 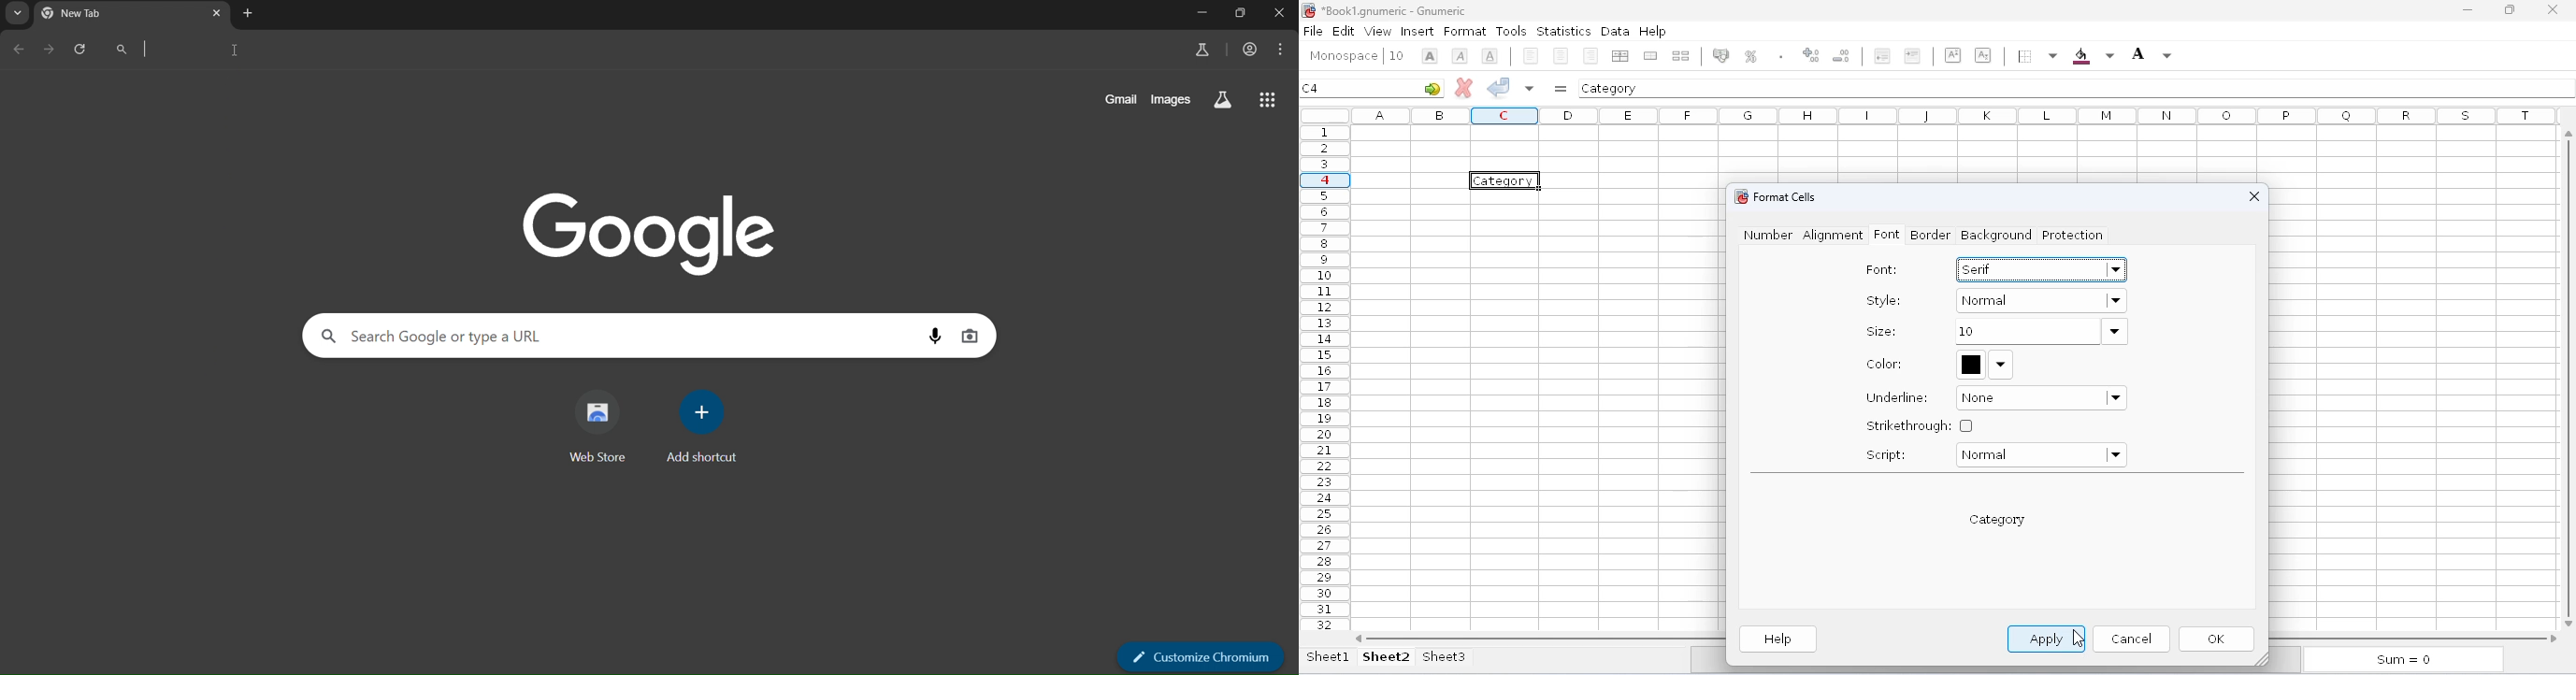 What do you see at coordinates (1982, 54) in the screenshot?
I see `subscript` at bounding box center [1982, 54].